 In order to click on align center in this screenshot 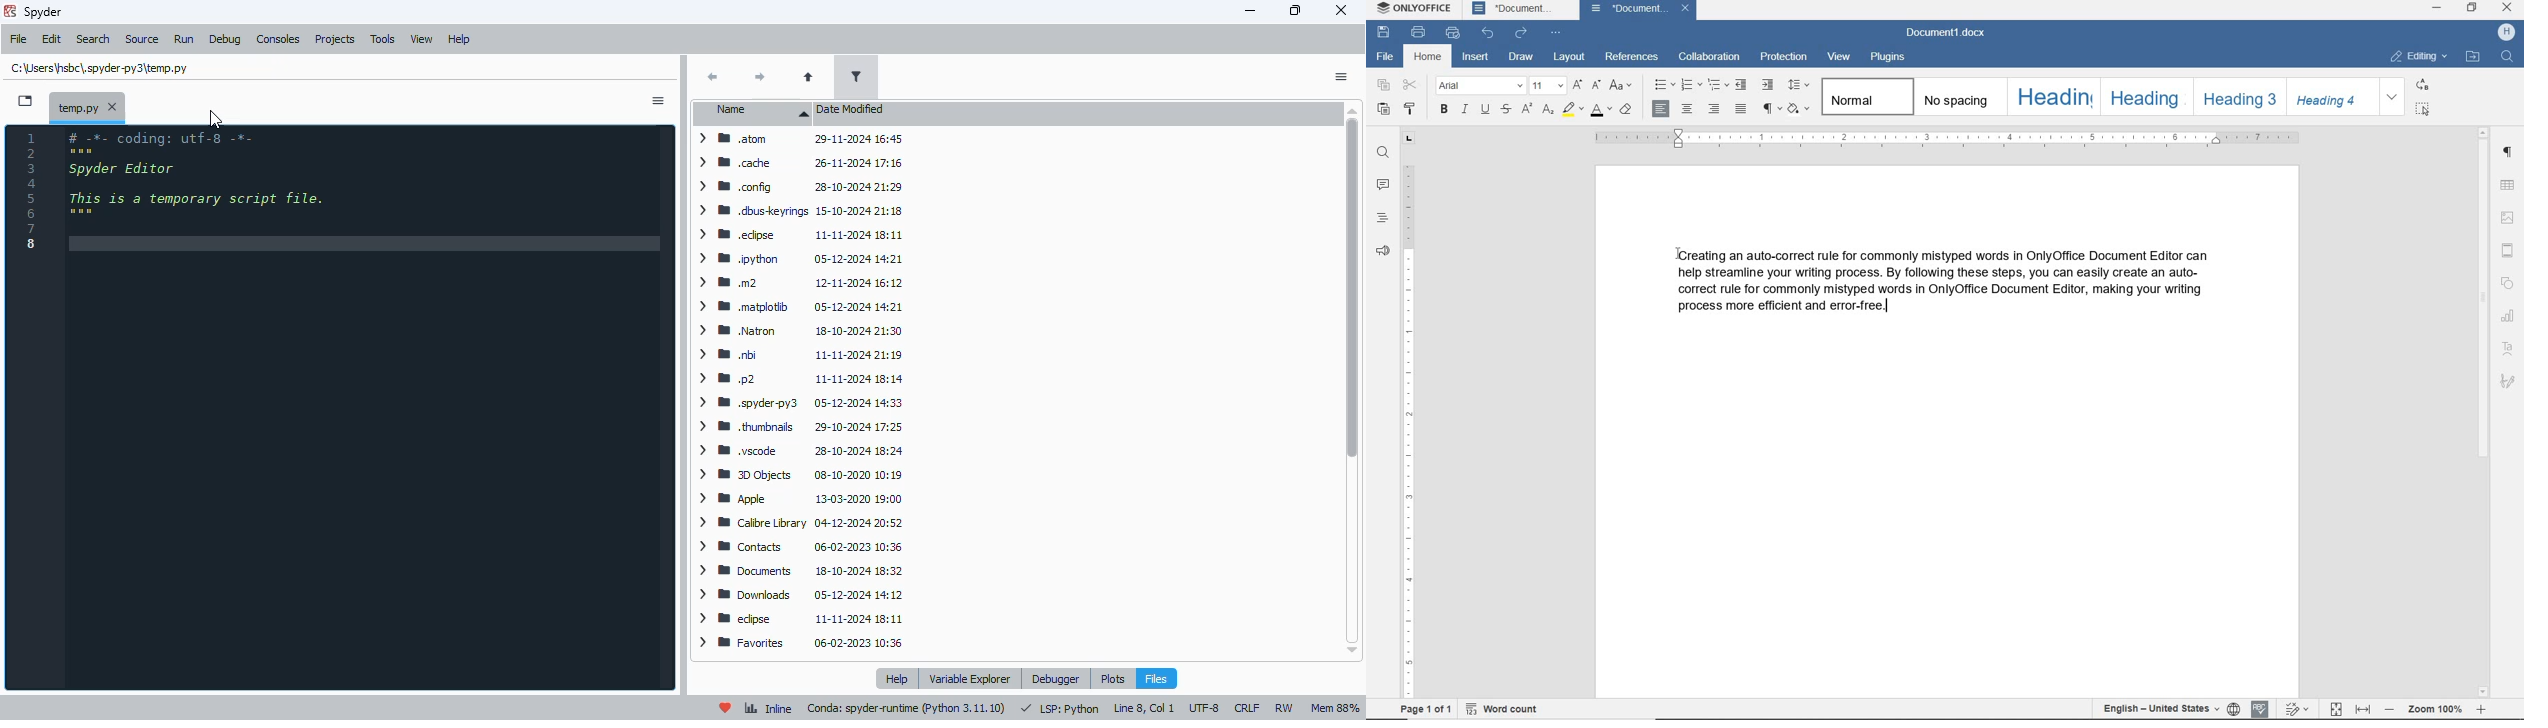, I will do `click(1686, 108)`.